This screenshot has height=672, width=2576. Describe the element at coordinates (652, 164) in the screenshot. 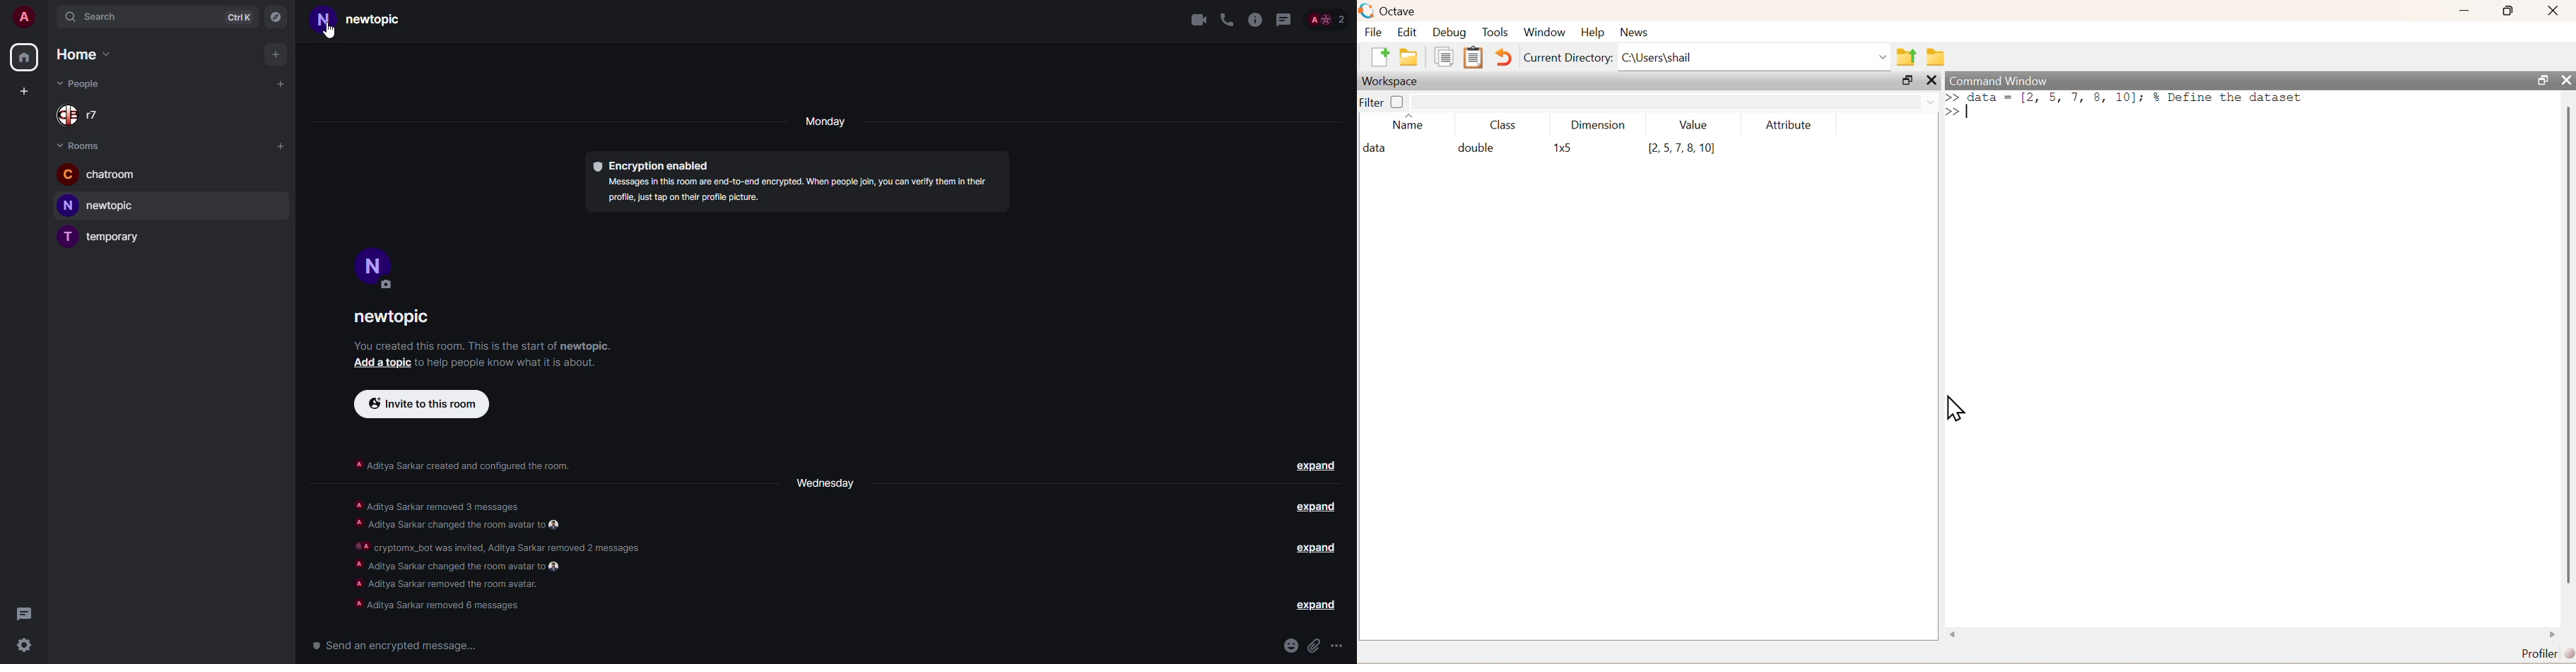

I see `encryption enabled` at that location.